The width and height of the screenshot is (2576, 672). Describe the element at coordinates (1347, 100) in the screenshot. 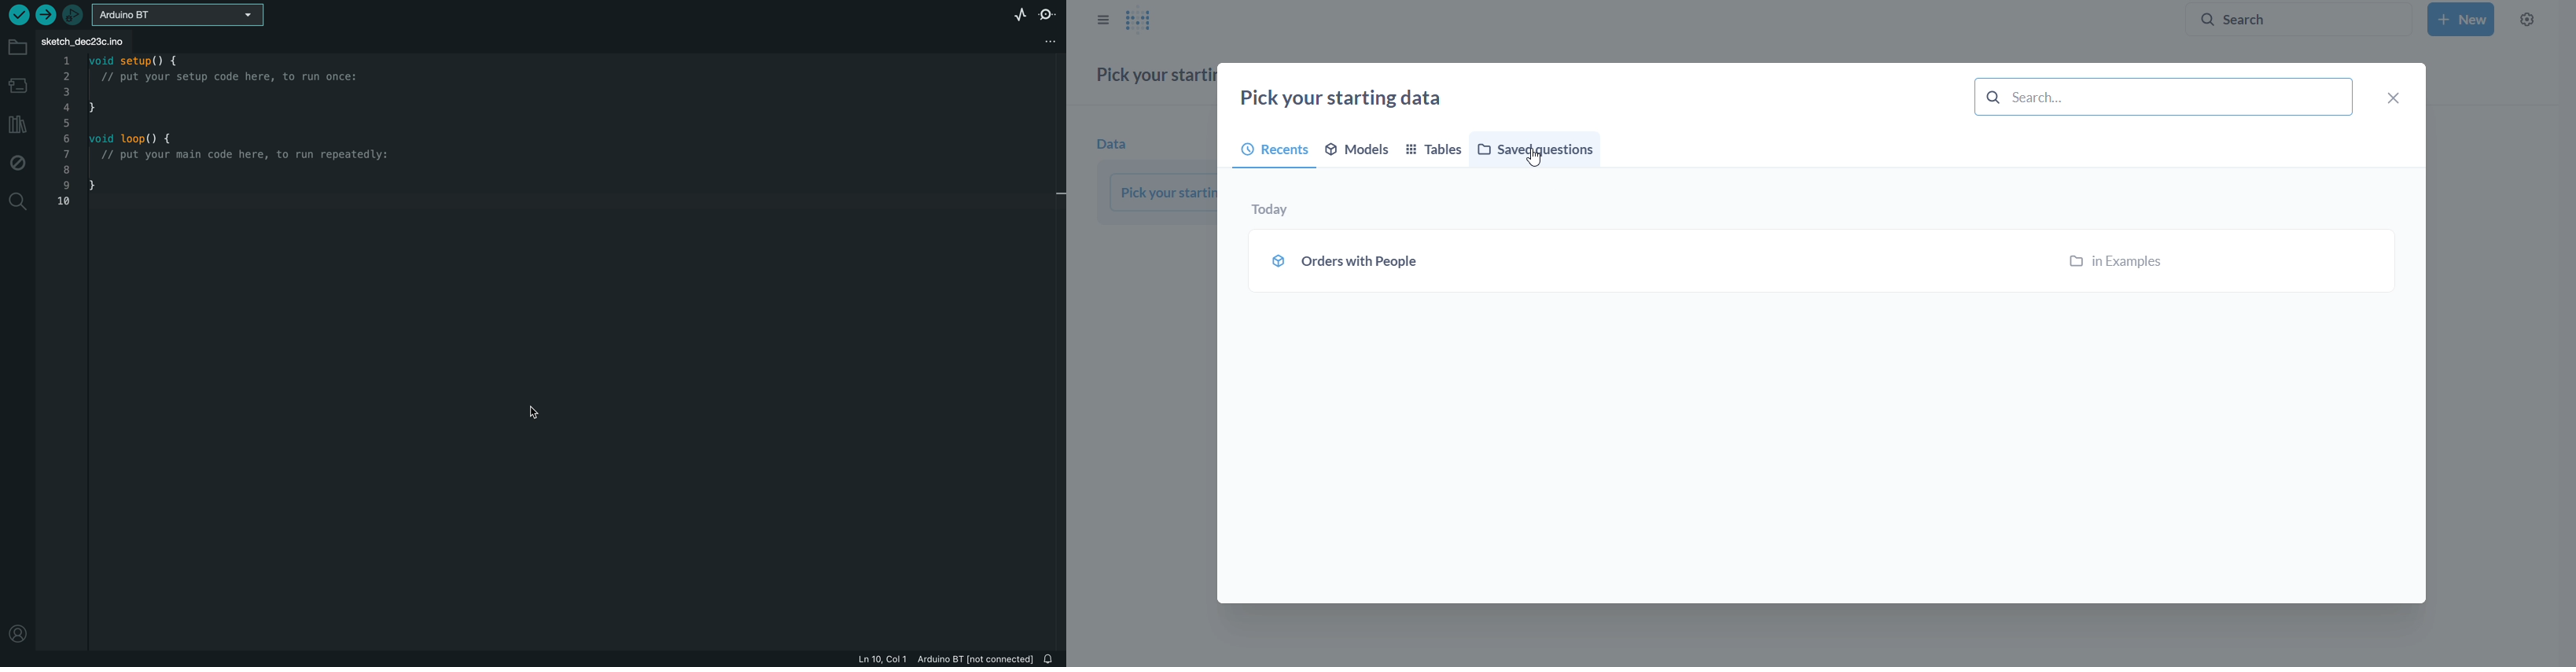

I see `pick your starting data` at that location.